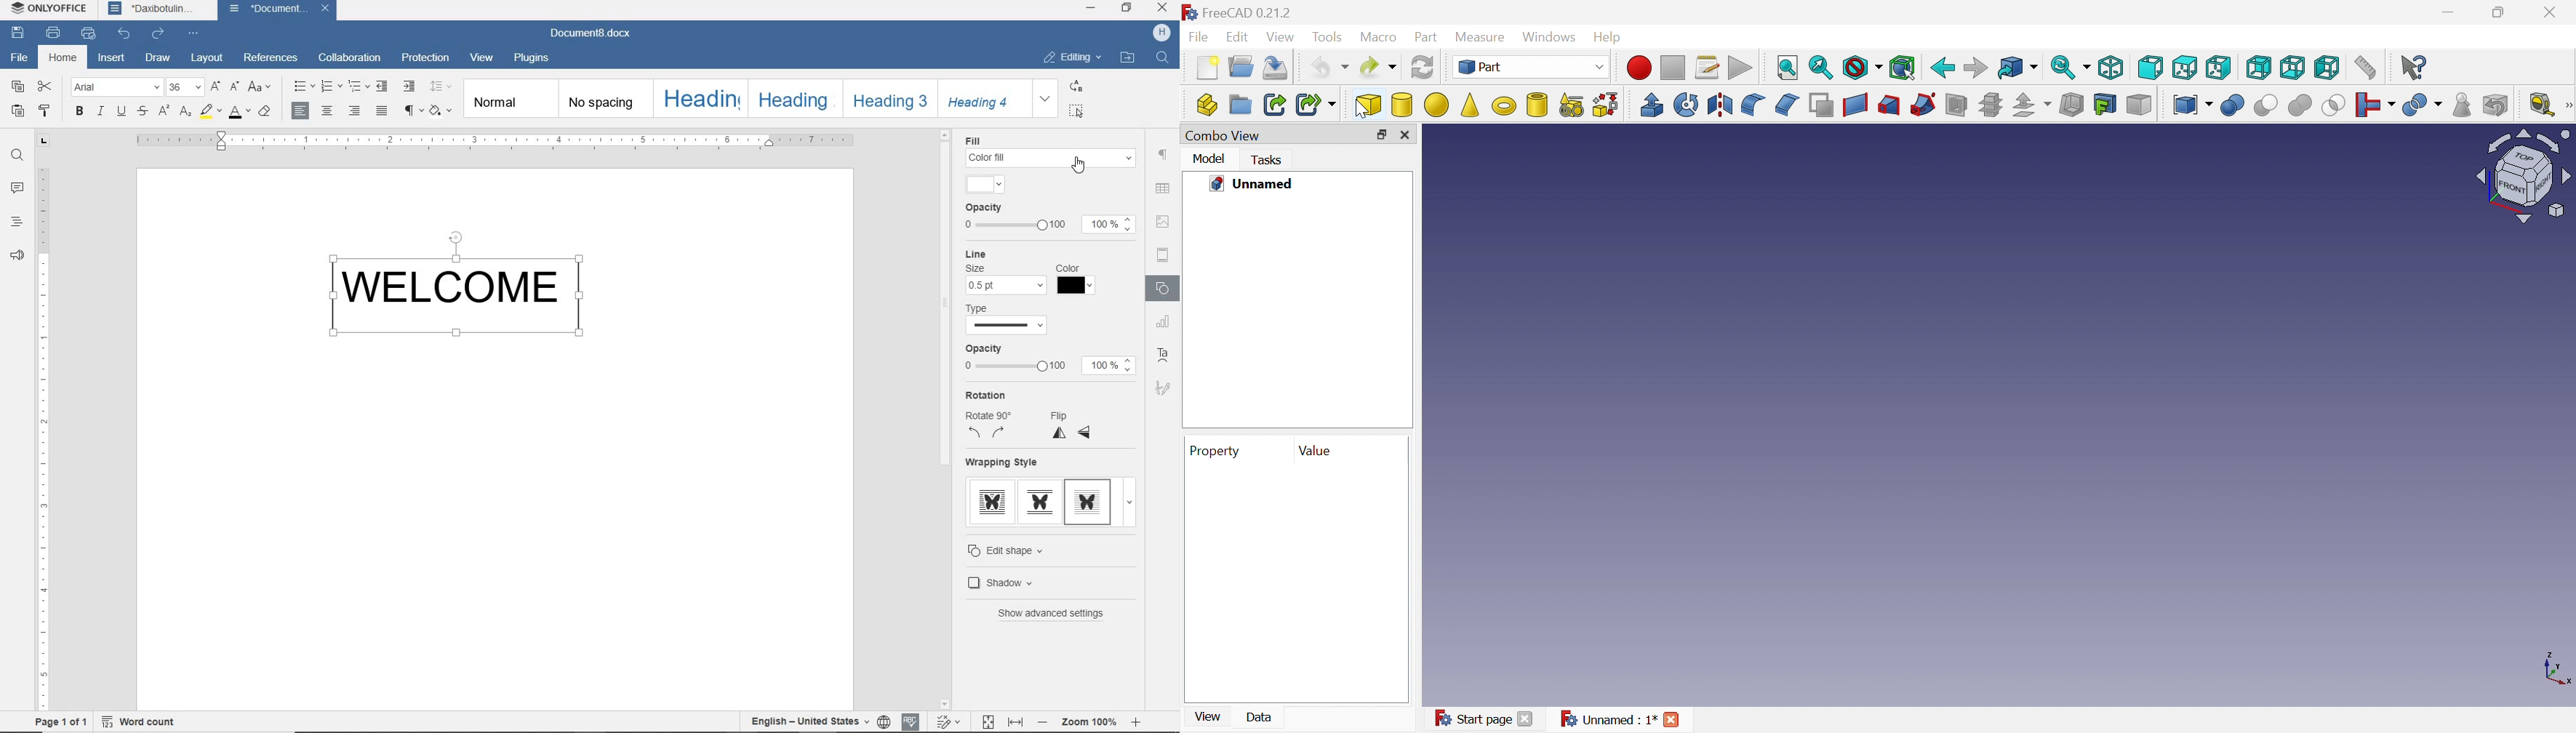  What do you see at coordinates (410, 87) in the screenshot?
I see `INCREASE INDENT` at bounding box center [410, 87].